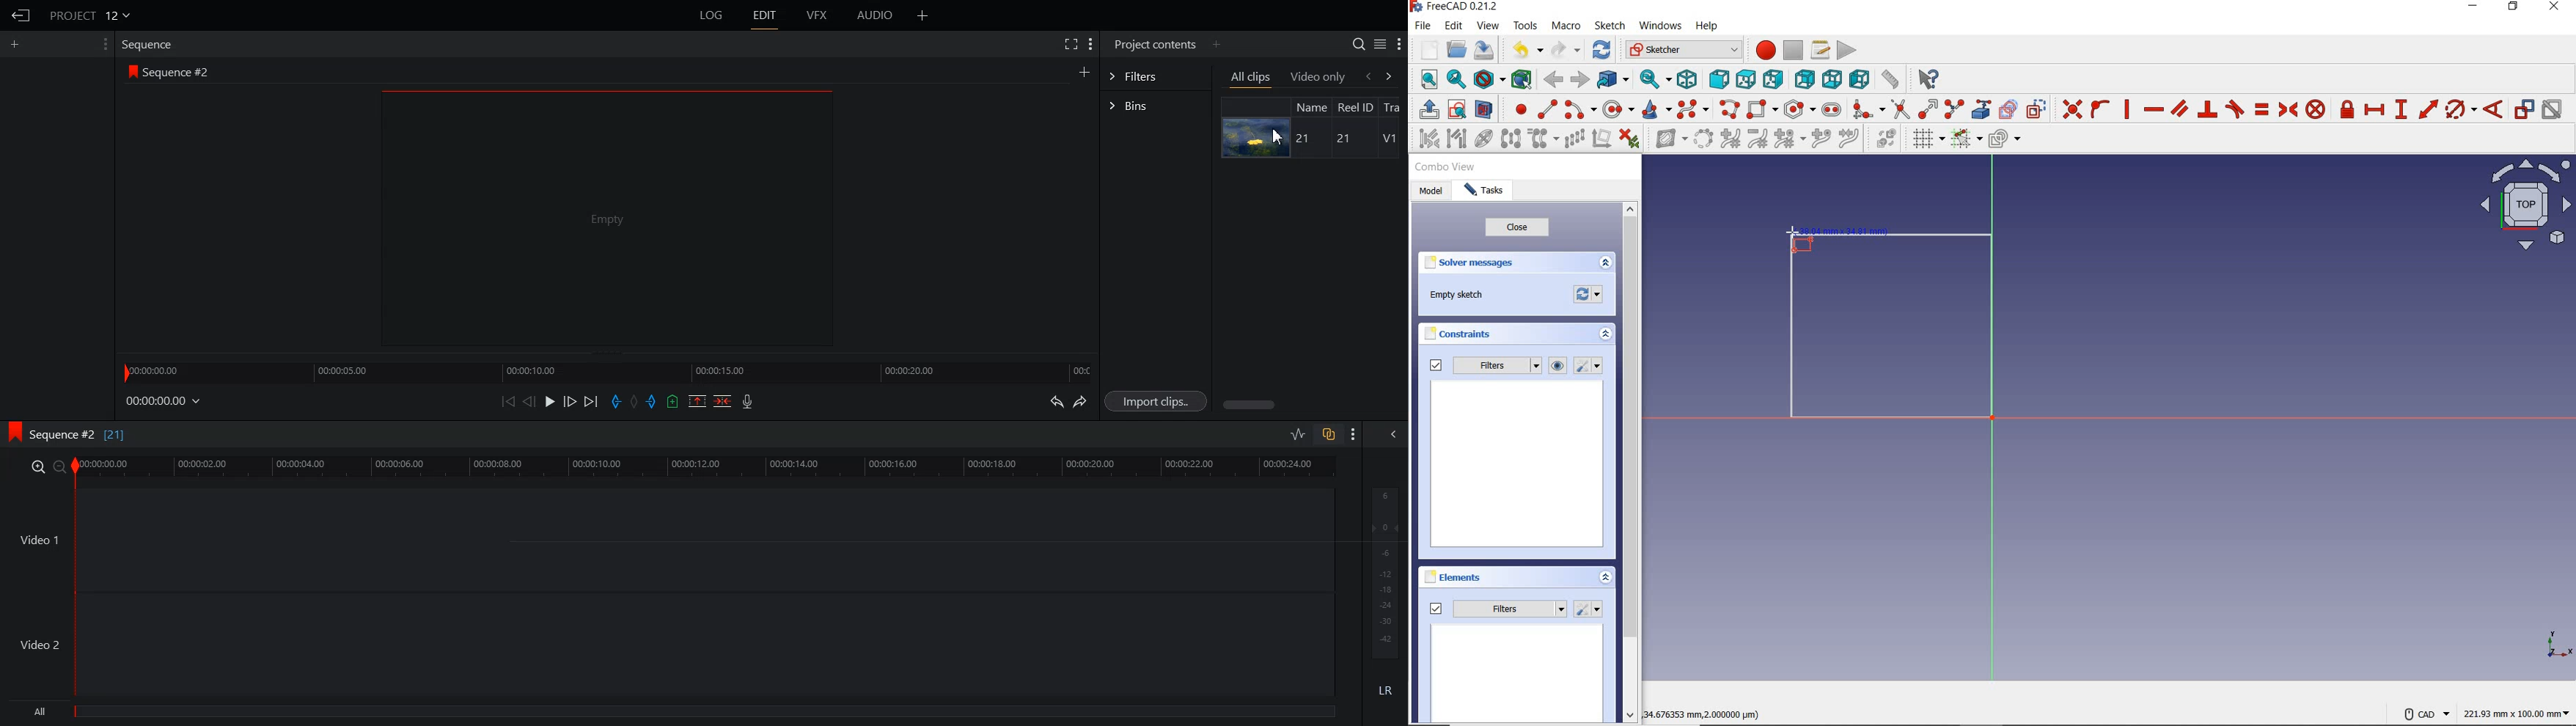 Image resolution: width=2576 pixels, height=728 pixels. What do you see at coordinates (1425, 79) in the screenshot?
I see `fit all` at bounding box center [1425, 79].